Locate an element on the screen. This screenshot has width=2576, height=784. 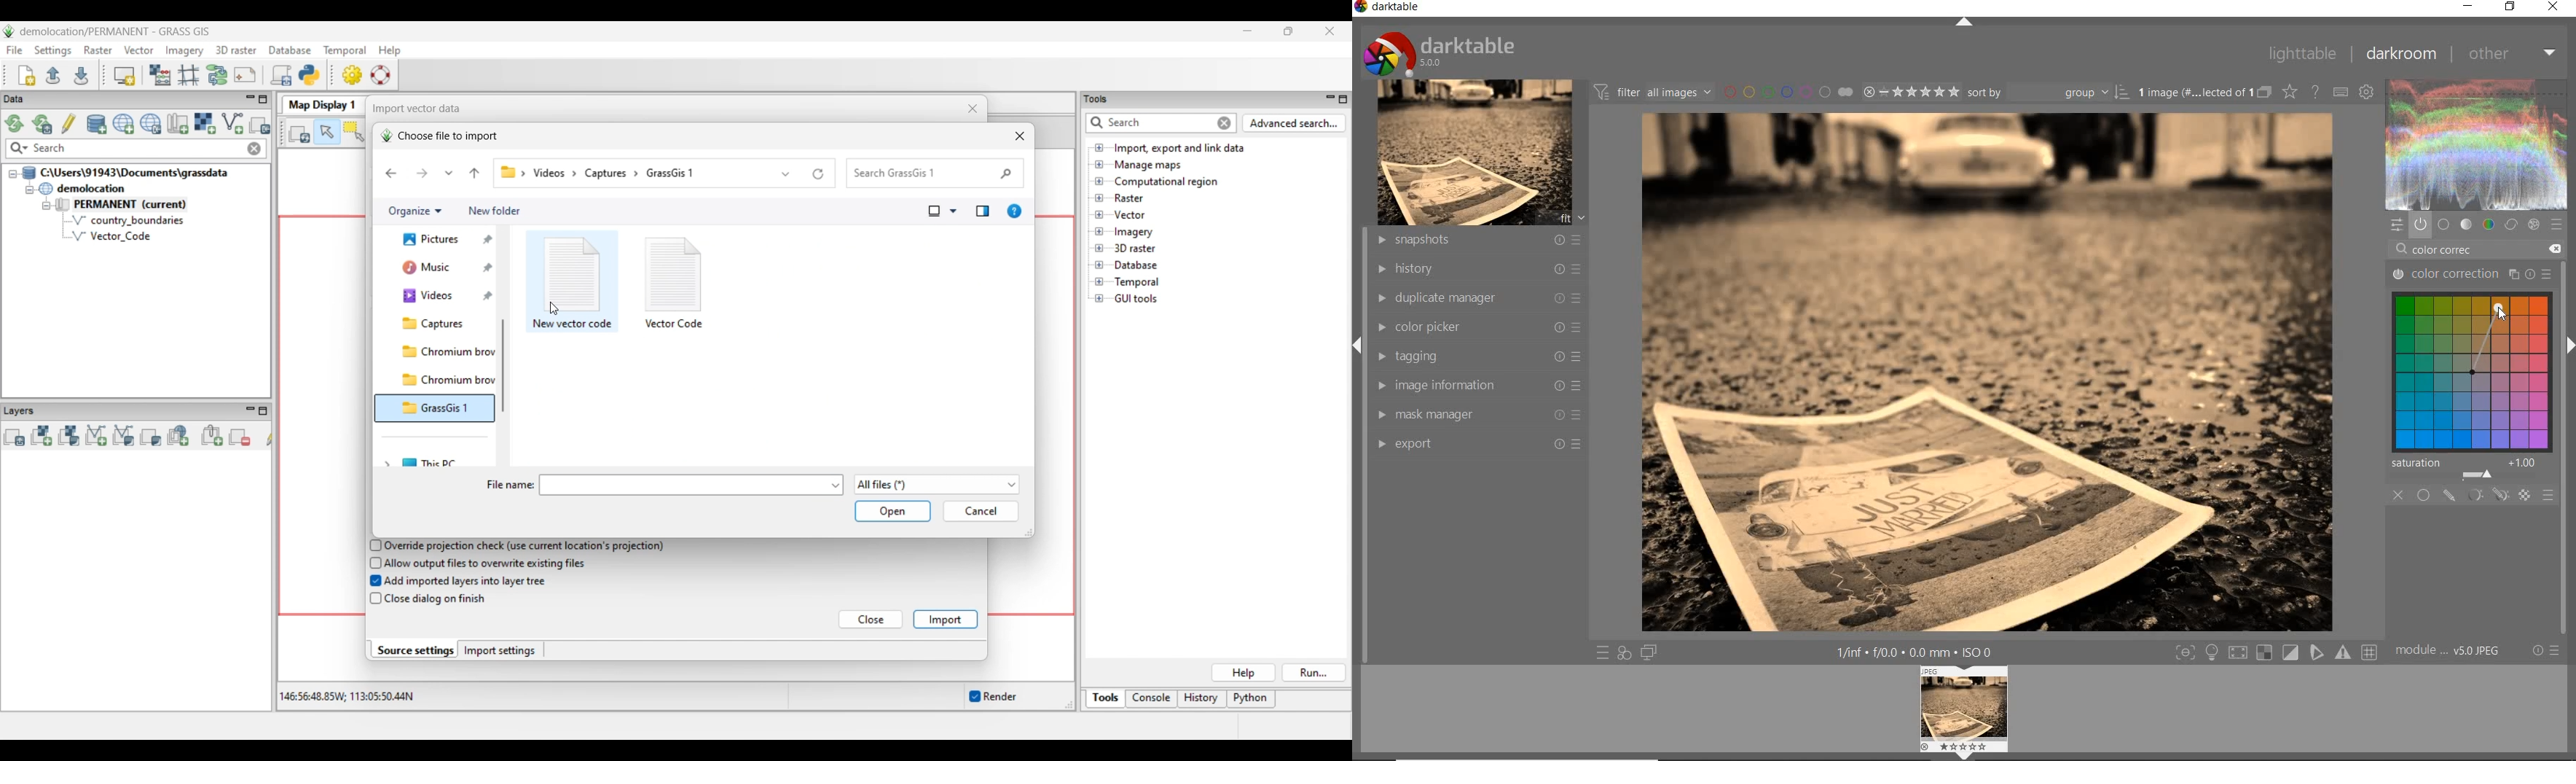
sort is located at coordinates (2049, 92).